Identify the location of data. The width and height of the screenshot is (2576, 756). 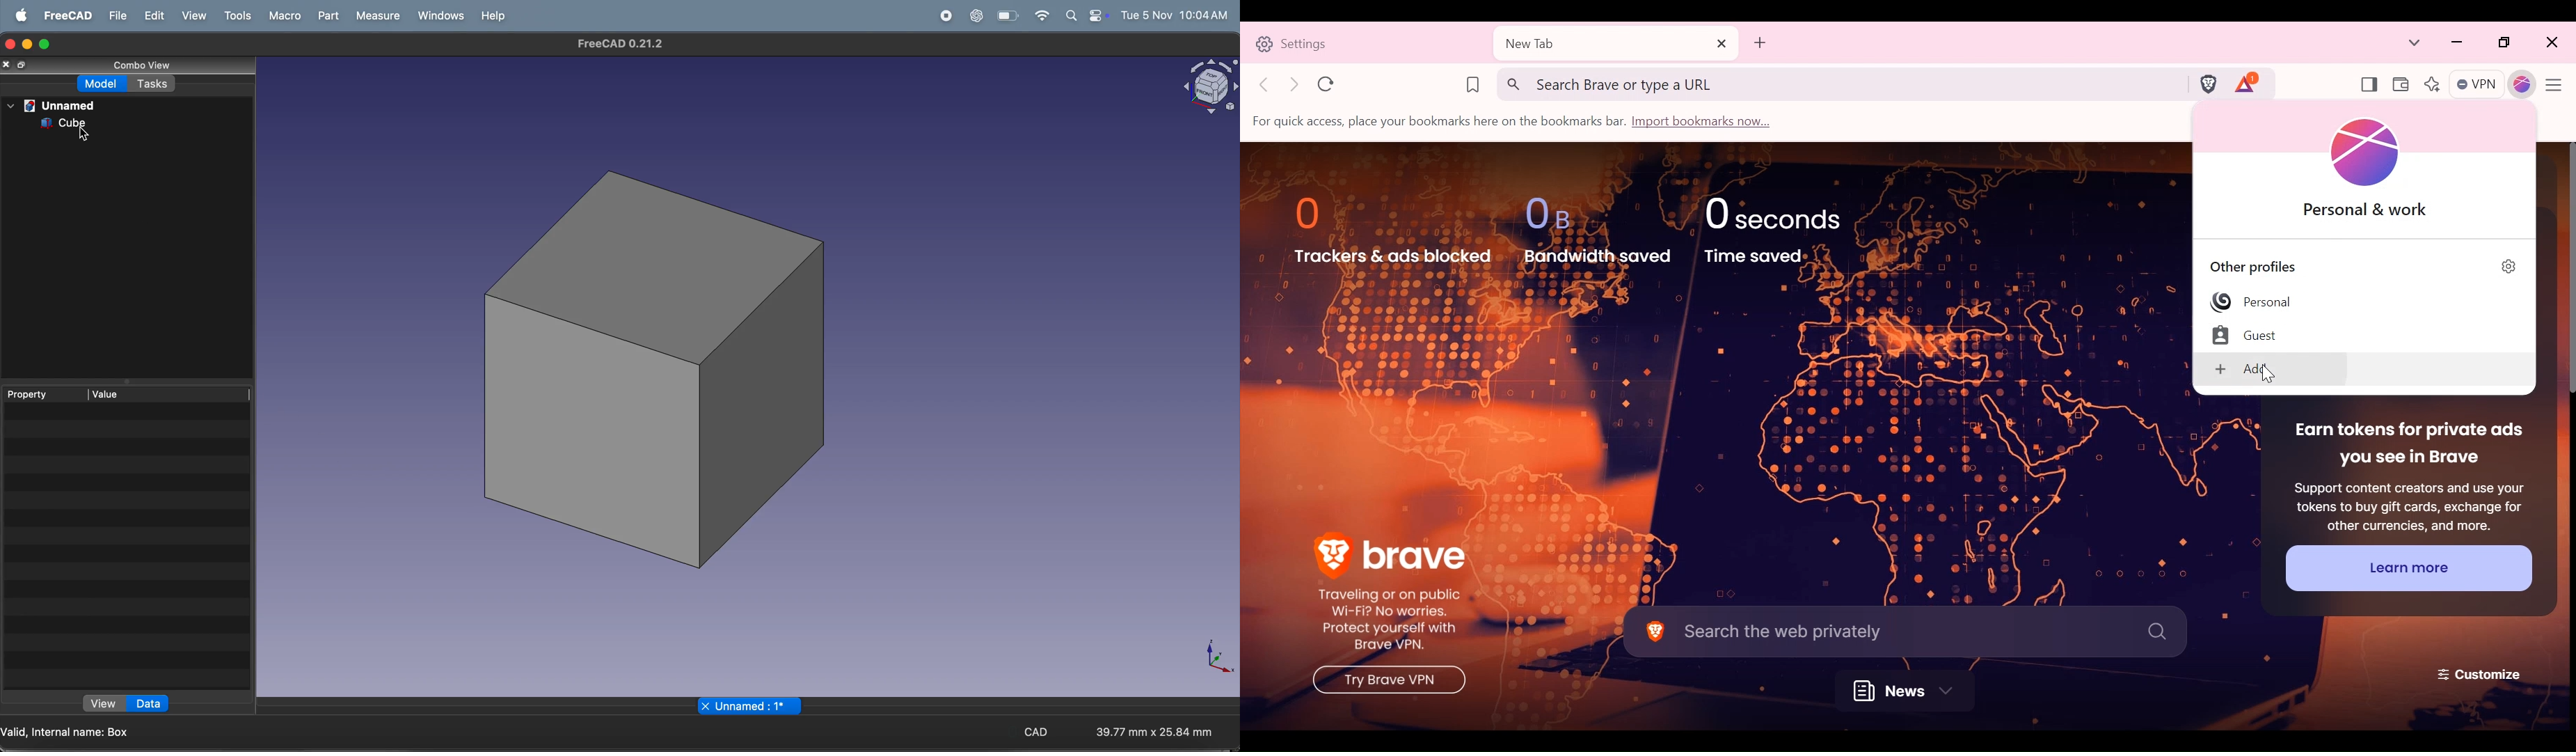
(150, 703).